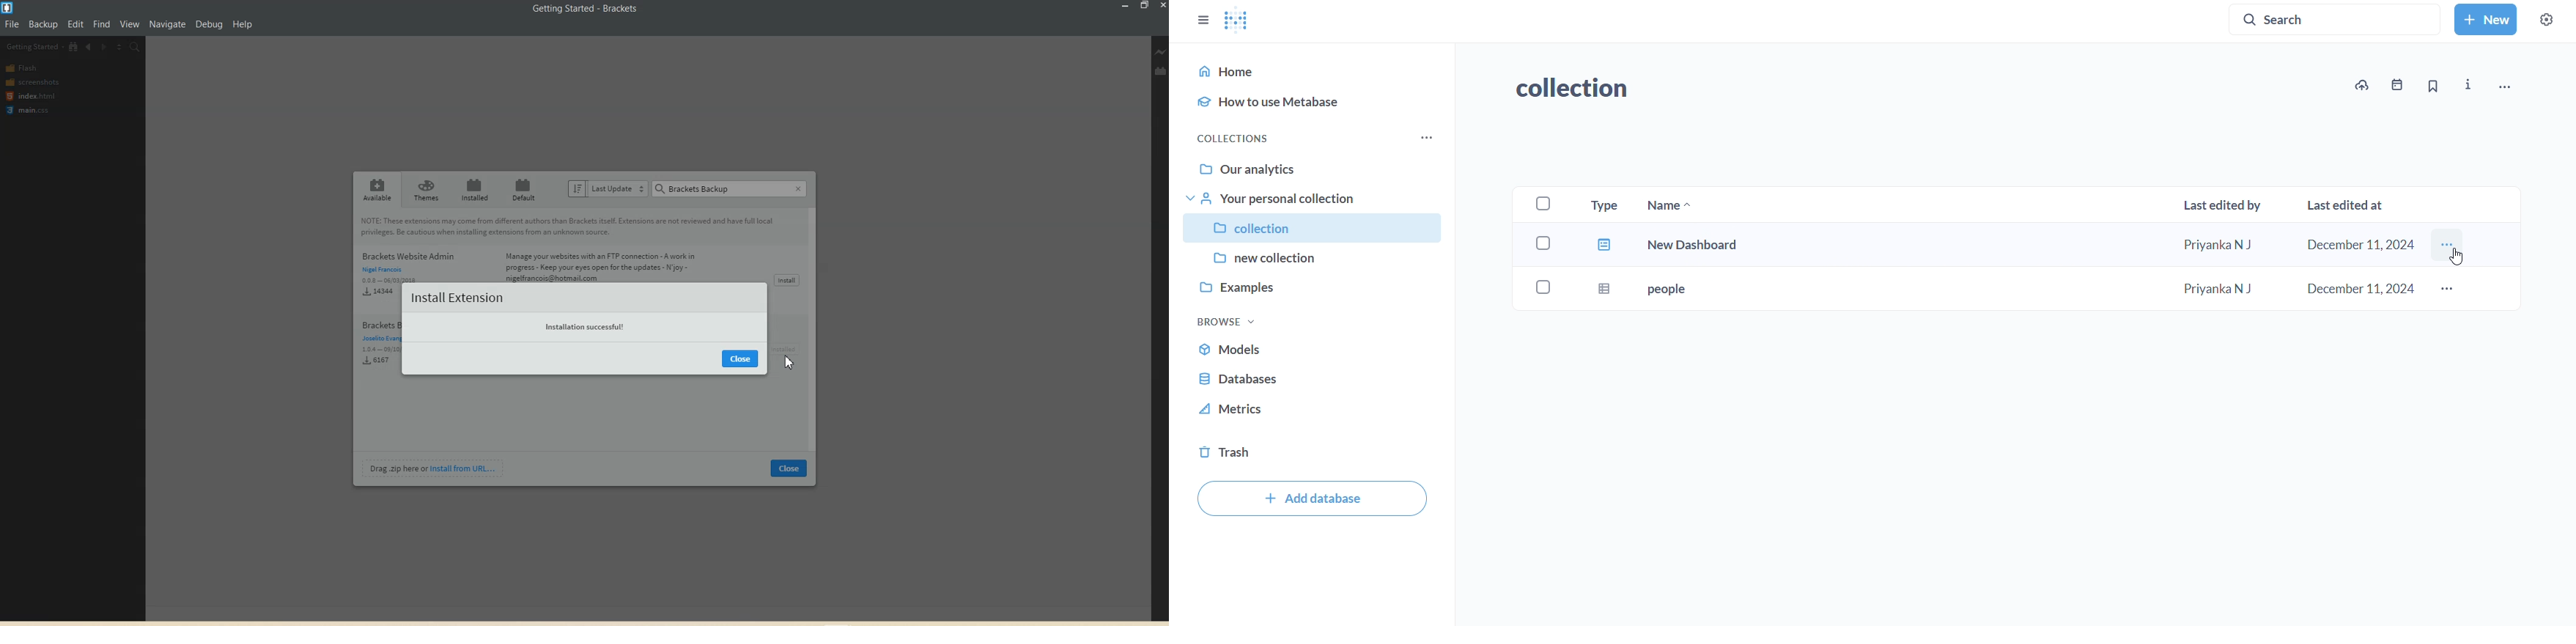 The image size is (2576, 644). Describe the element at coordinates (248, 24) in the screenshot. I see `Help` at that location.